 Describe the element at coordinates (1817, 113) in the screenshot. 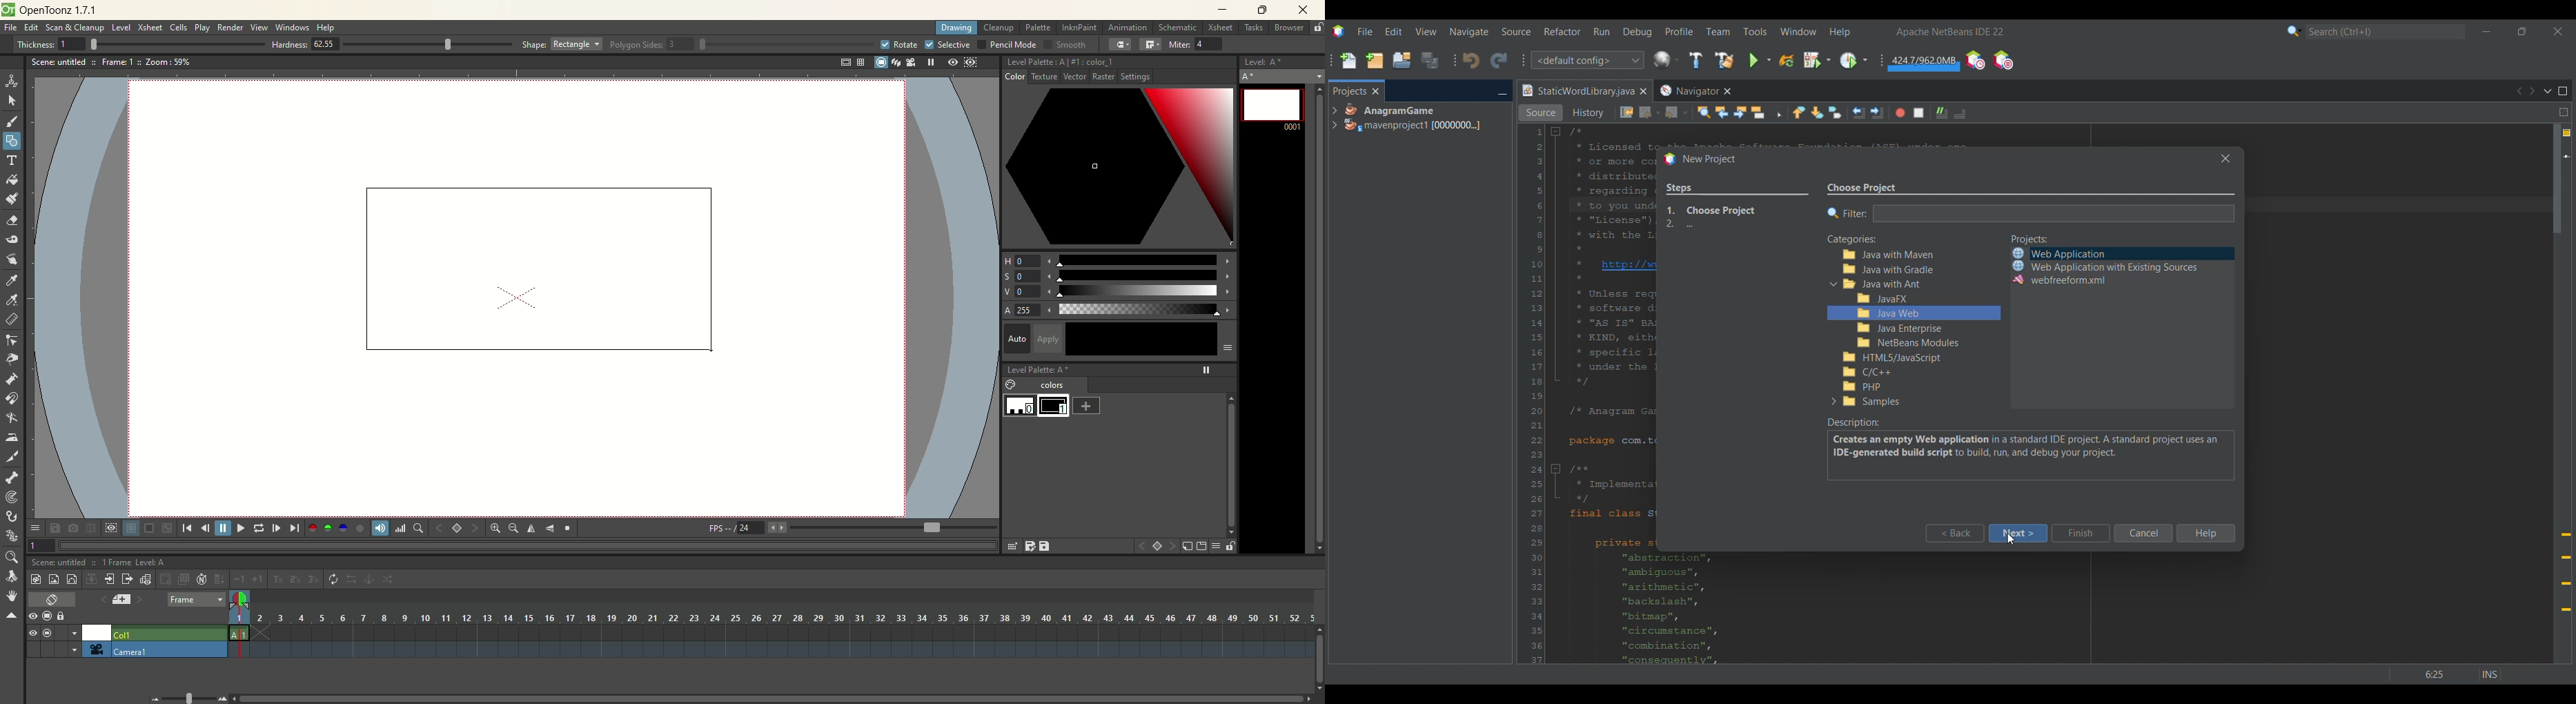

I see `Next bookmark` at that location.